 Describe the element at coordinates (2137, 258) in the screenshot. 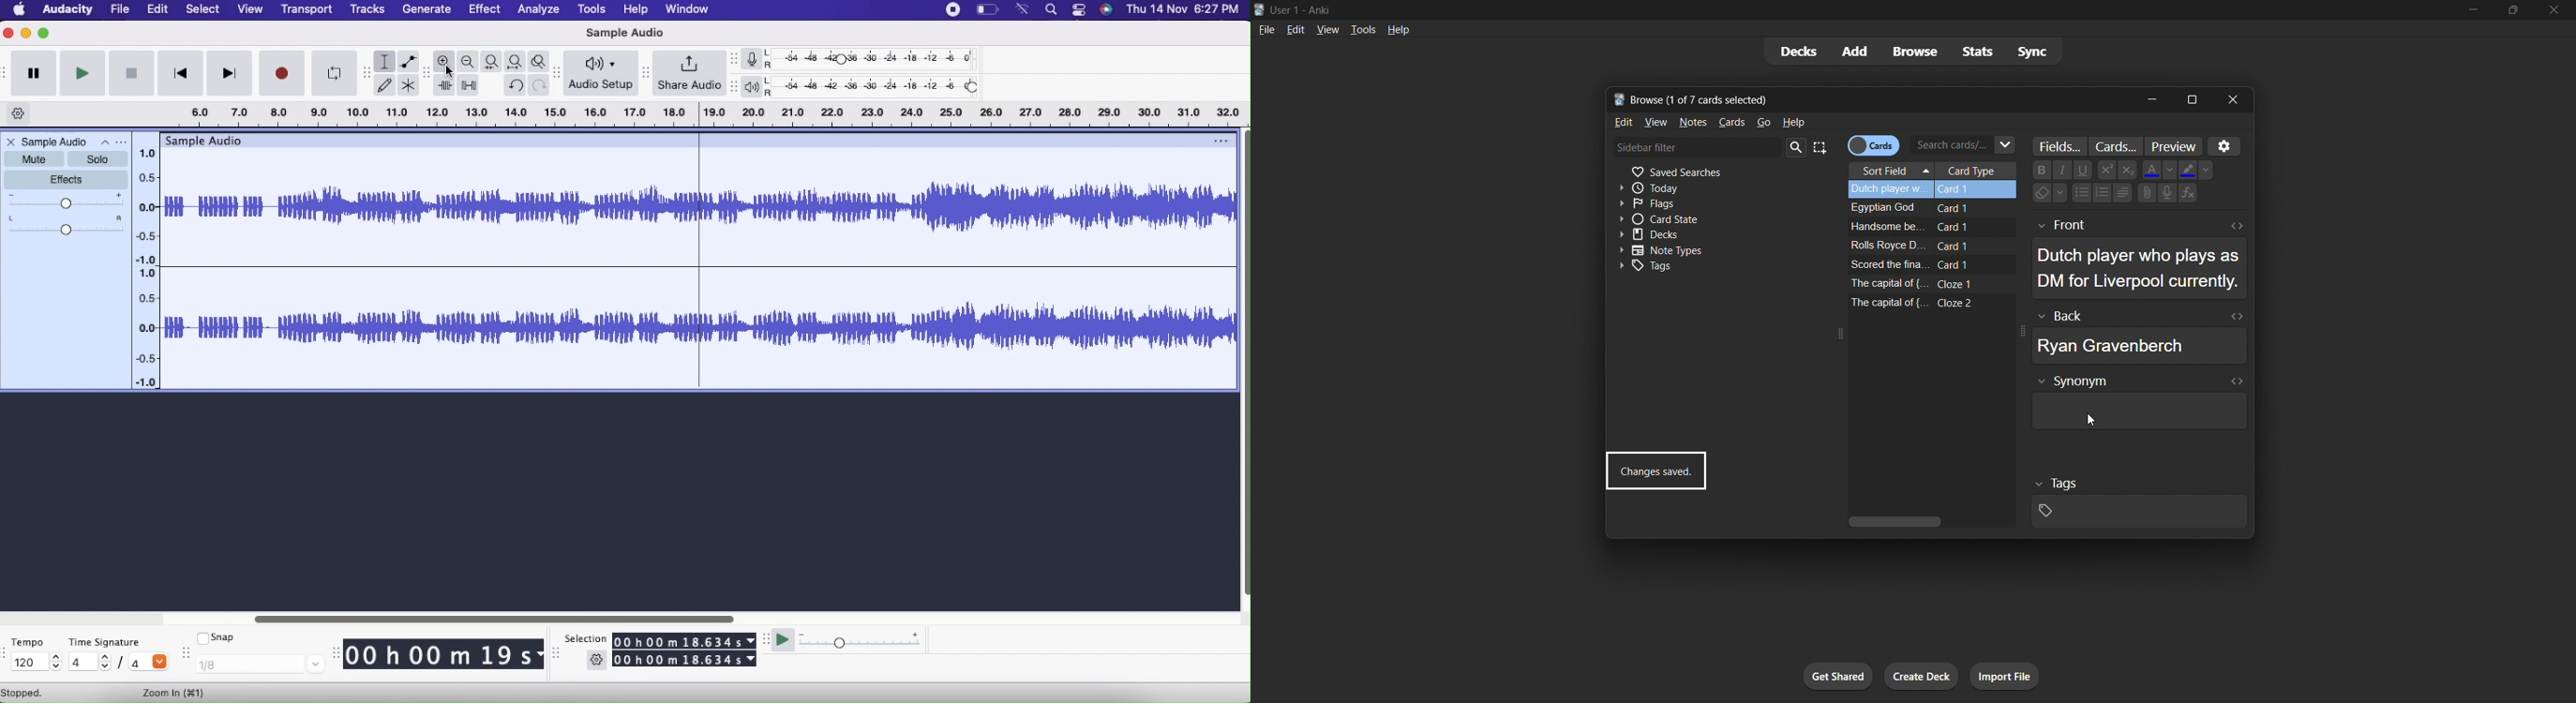

I see `selected card front data` at that location.